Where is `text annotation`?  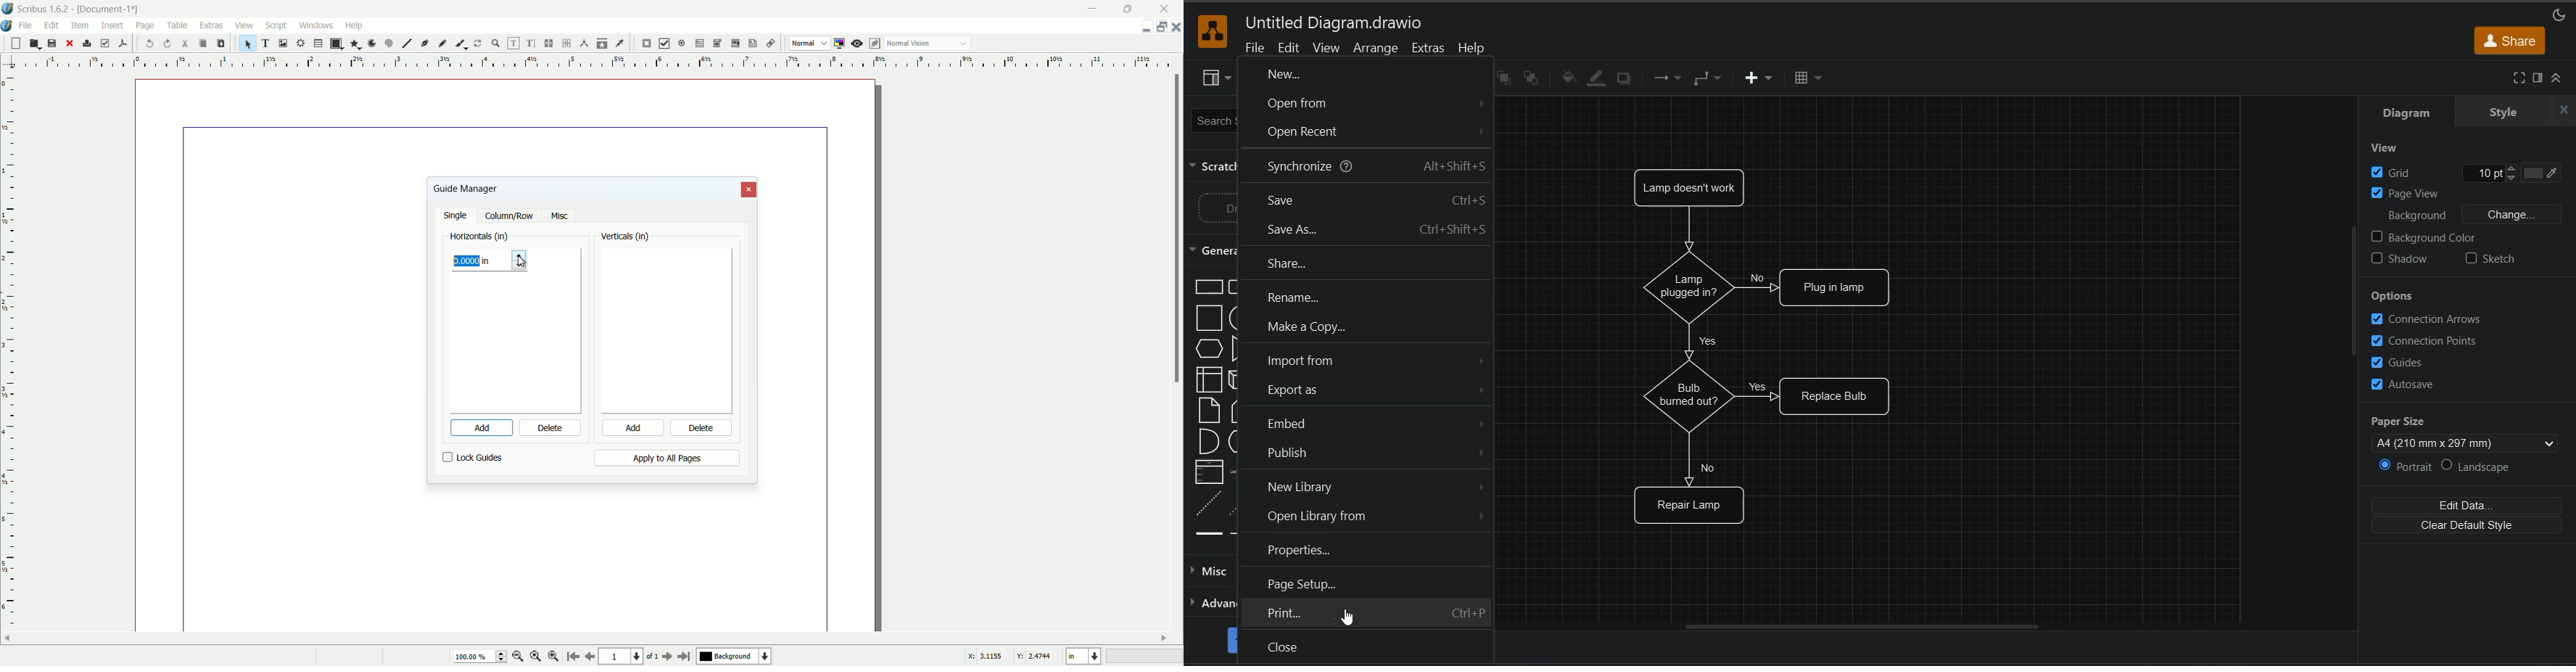 text annotation is located at coordinates (751, 44).